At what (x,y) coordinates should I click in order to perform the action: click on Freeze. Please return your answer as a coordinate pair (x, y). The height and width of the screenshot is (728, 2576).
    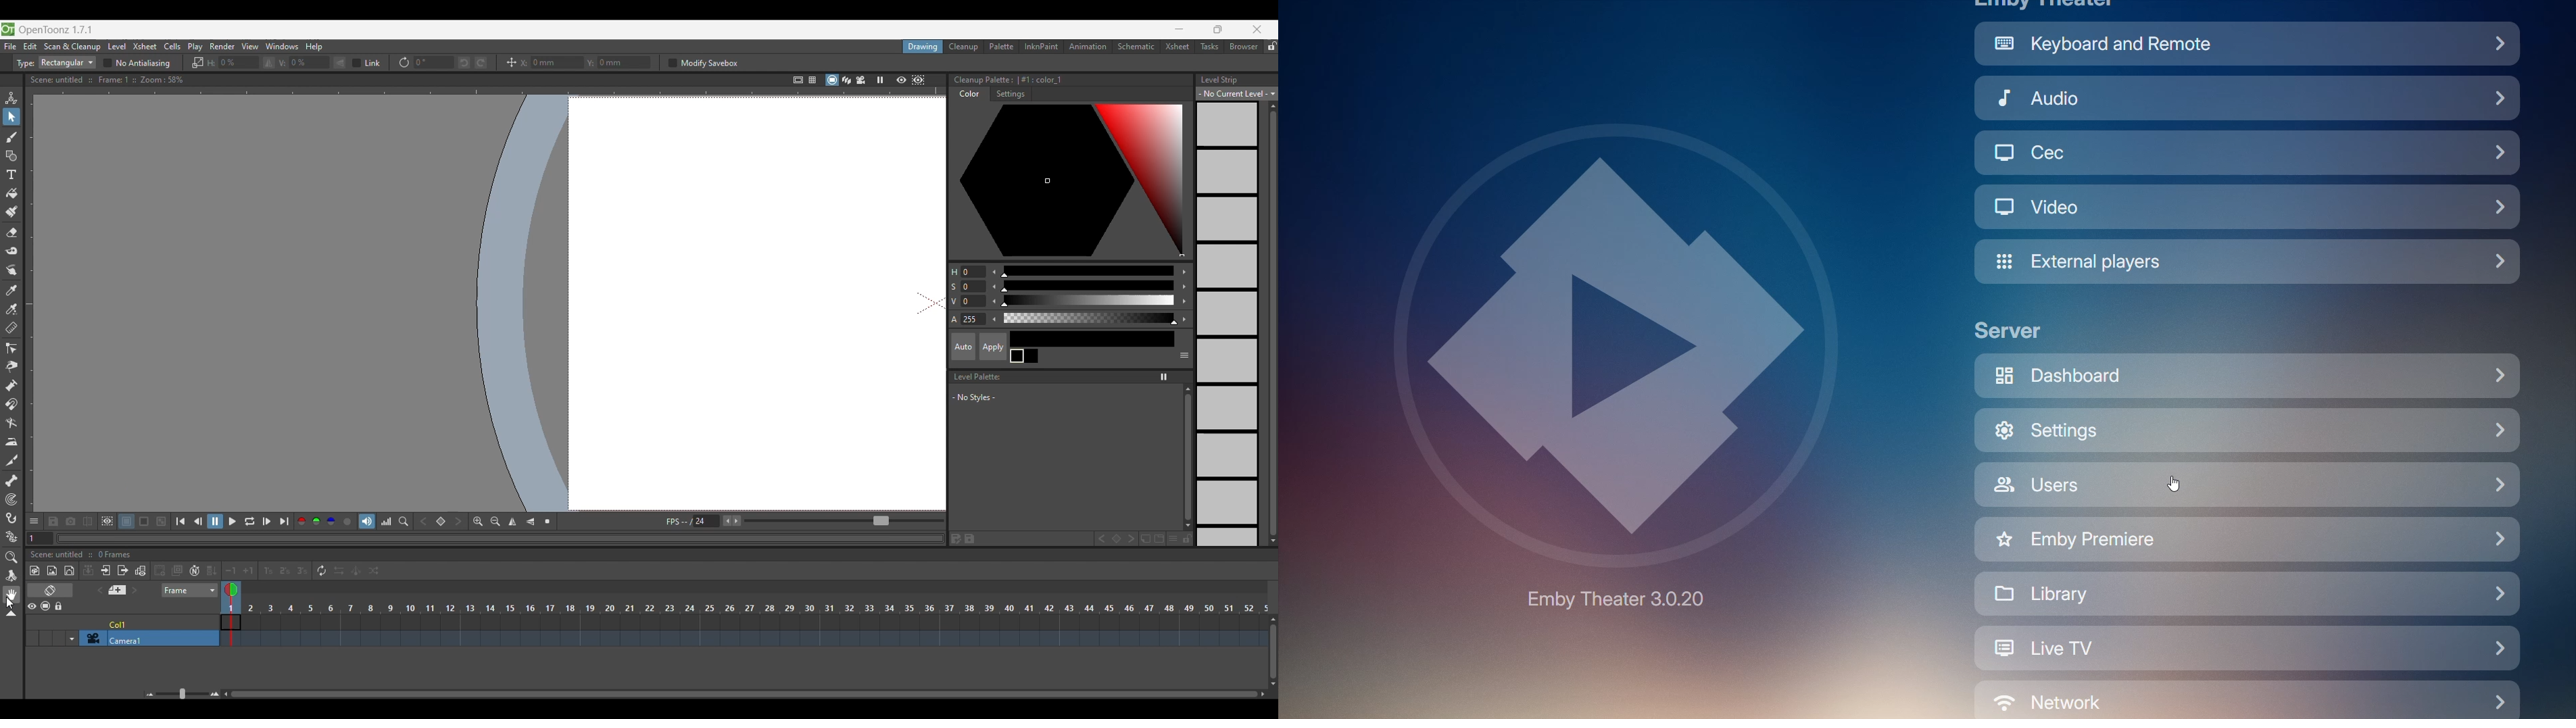
    Looking at the image, I should click on (1165, 377).